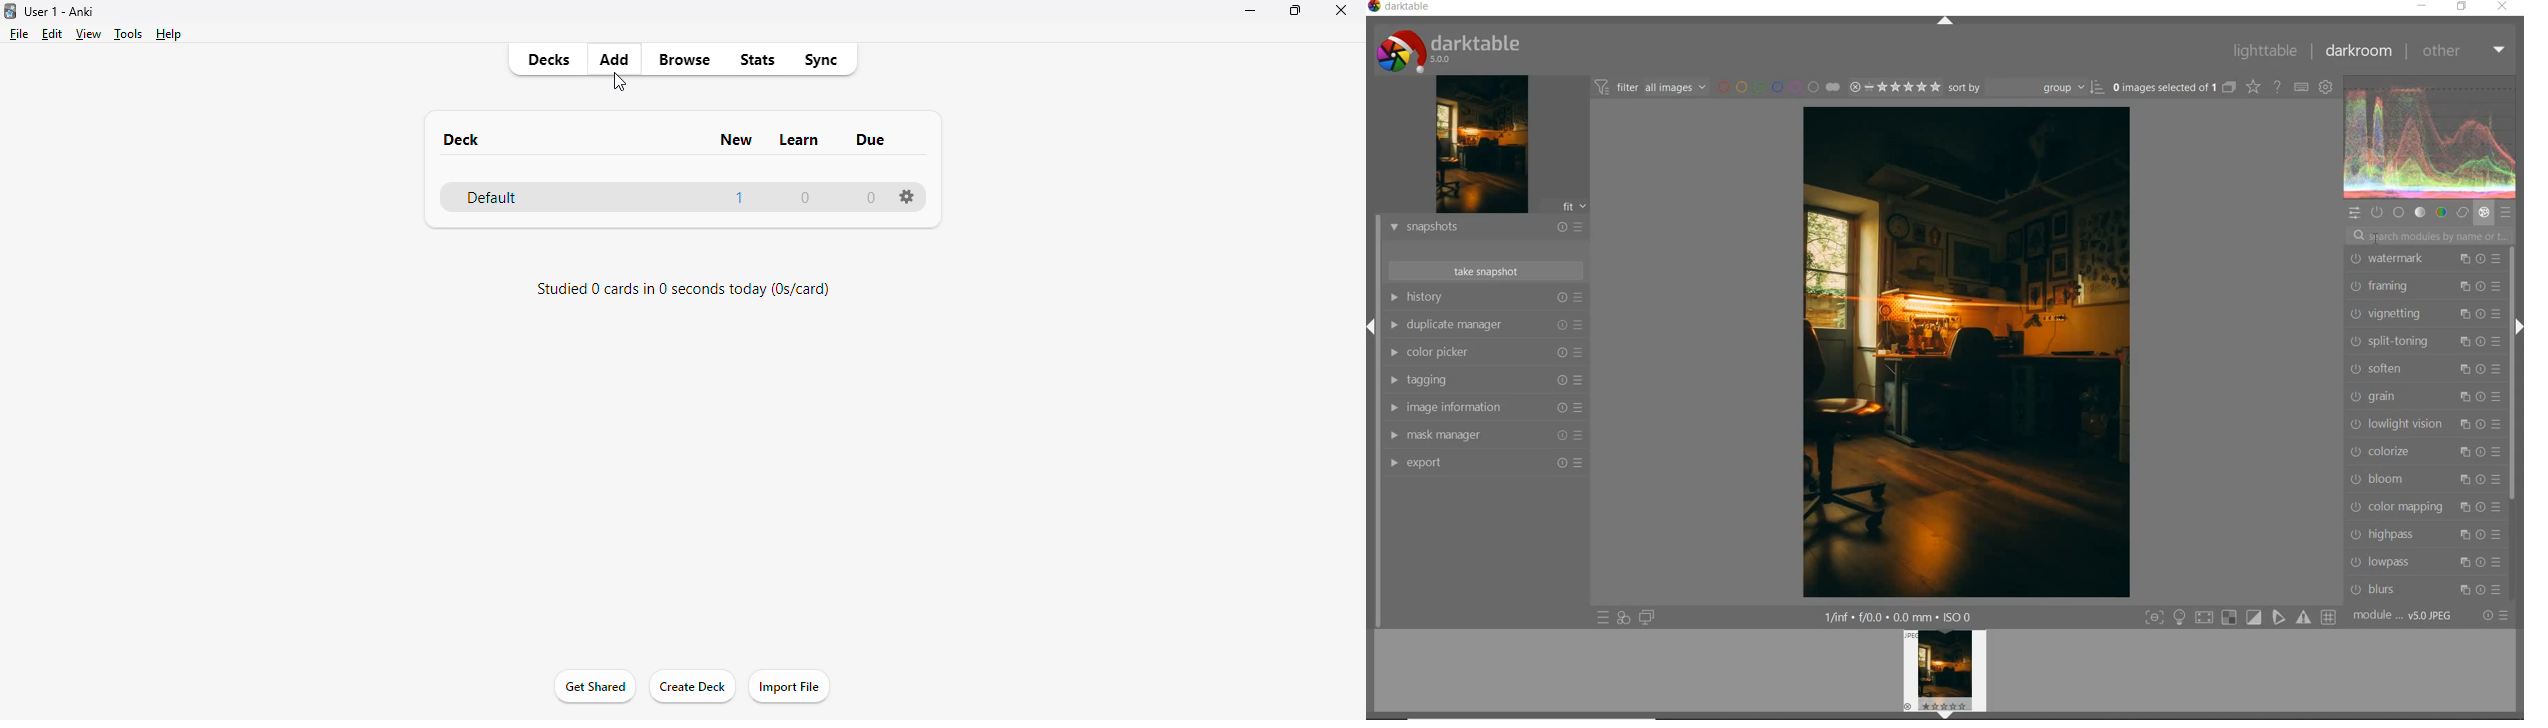  What do you see at coordinates (2377, 212) in the screenshot?
I see `show only active modules` at bounding box center [2377, 212].